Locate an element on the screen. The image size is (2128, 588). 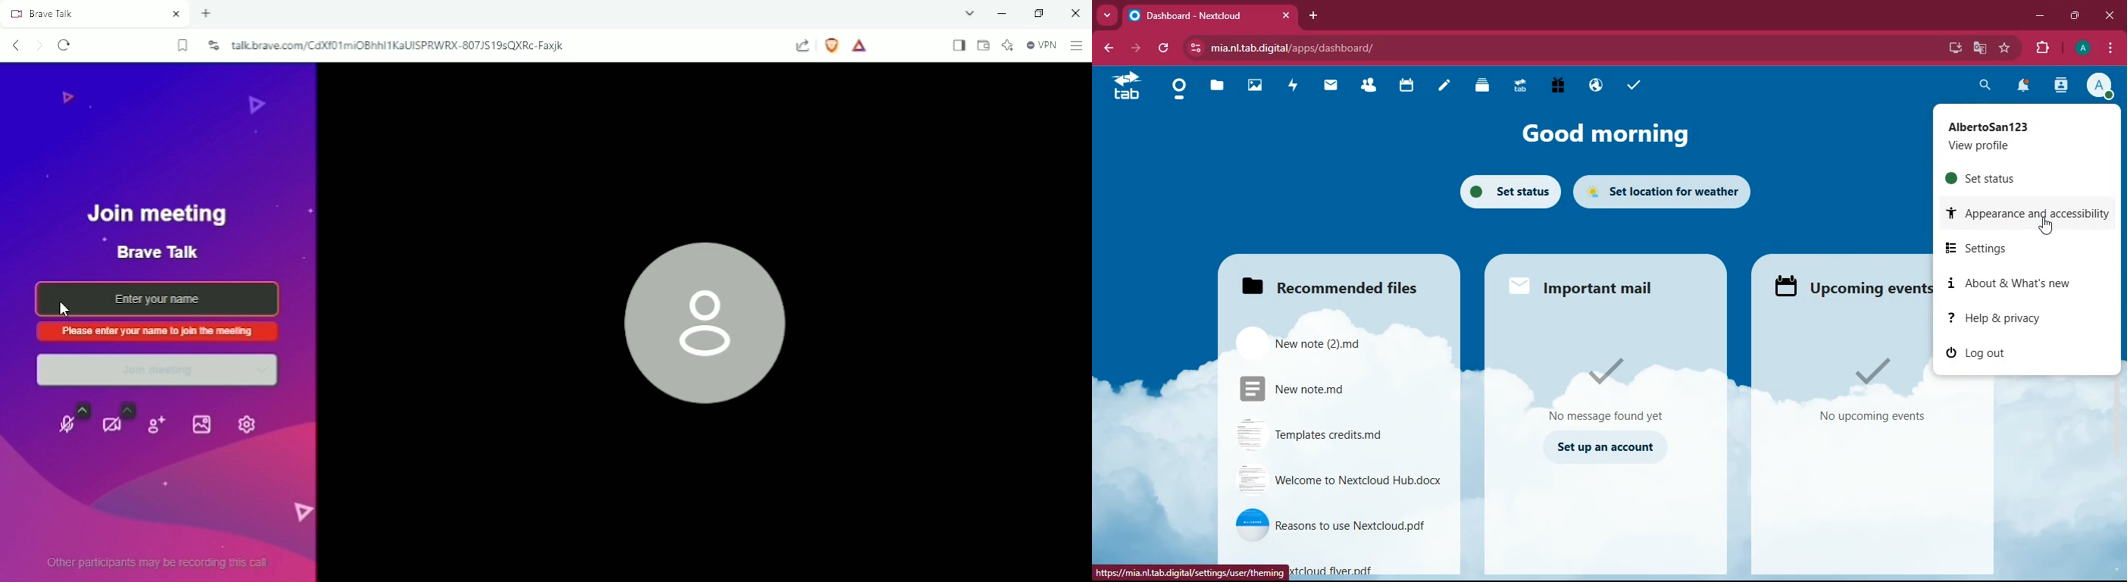
menu is located at coordinates (2110, 49).